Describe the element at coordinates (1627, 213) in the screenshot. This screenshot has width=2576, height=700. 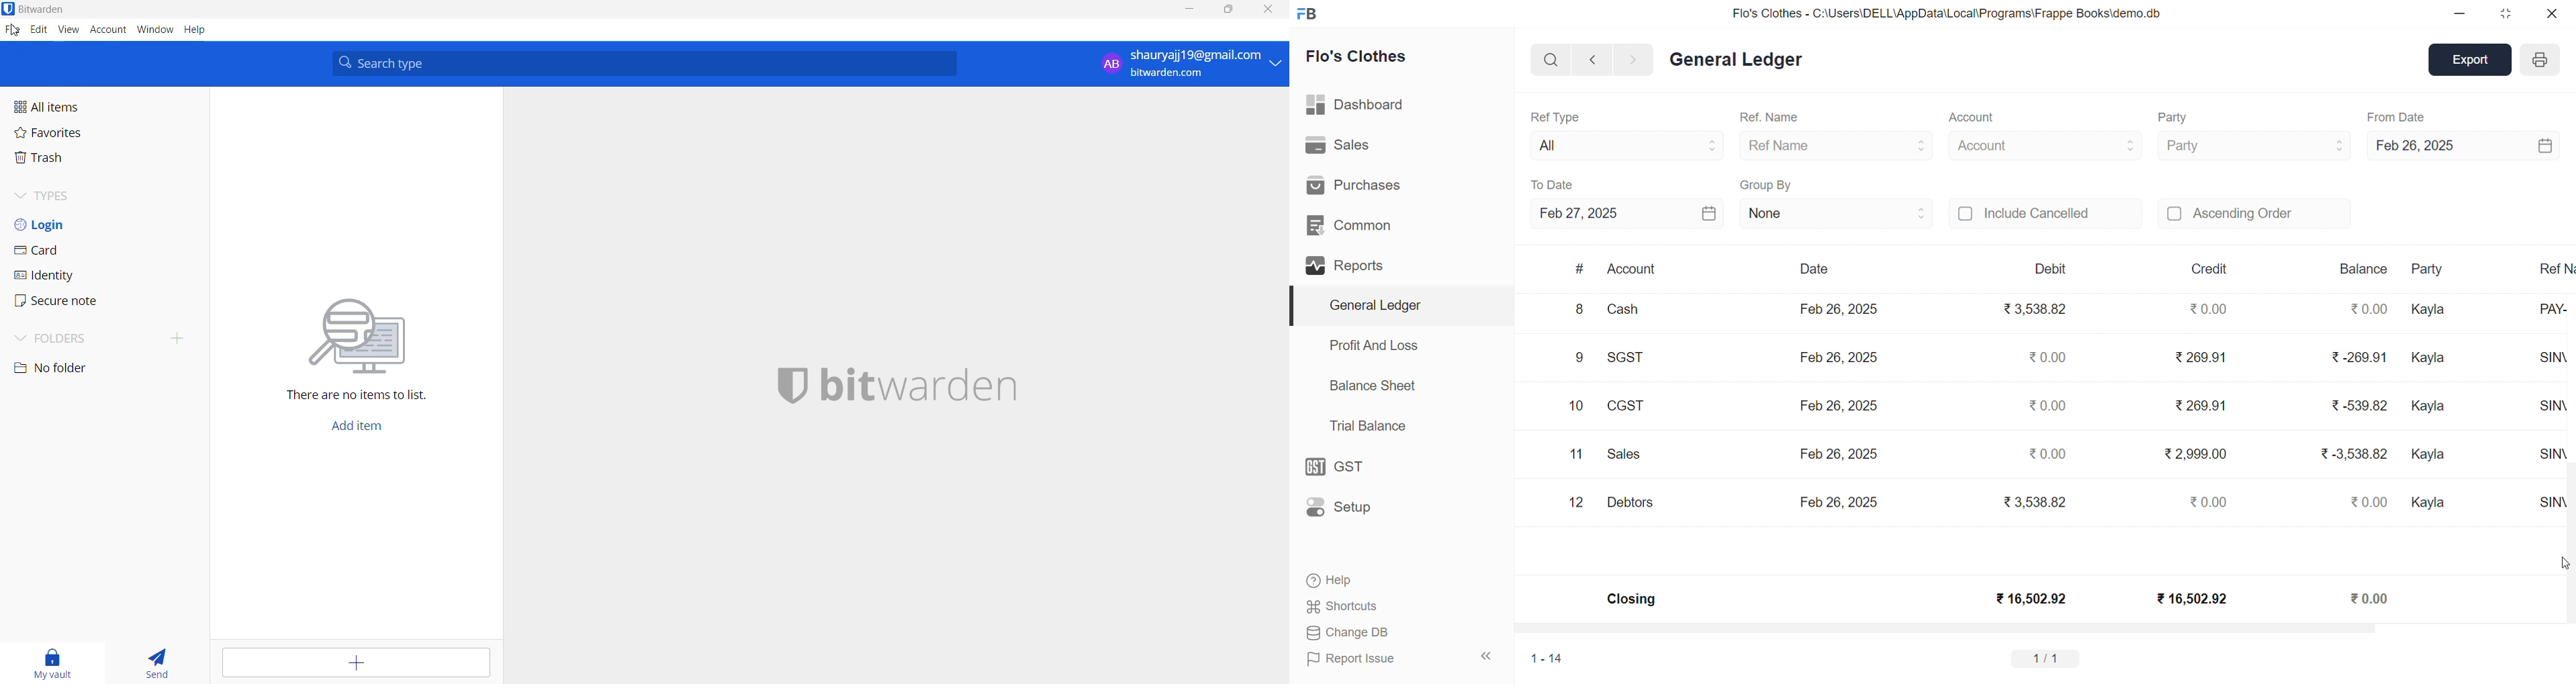
I see `Feb 27, 2025` at that location.